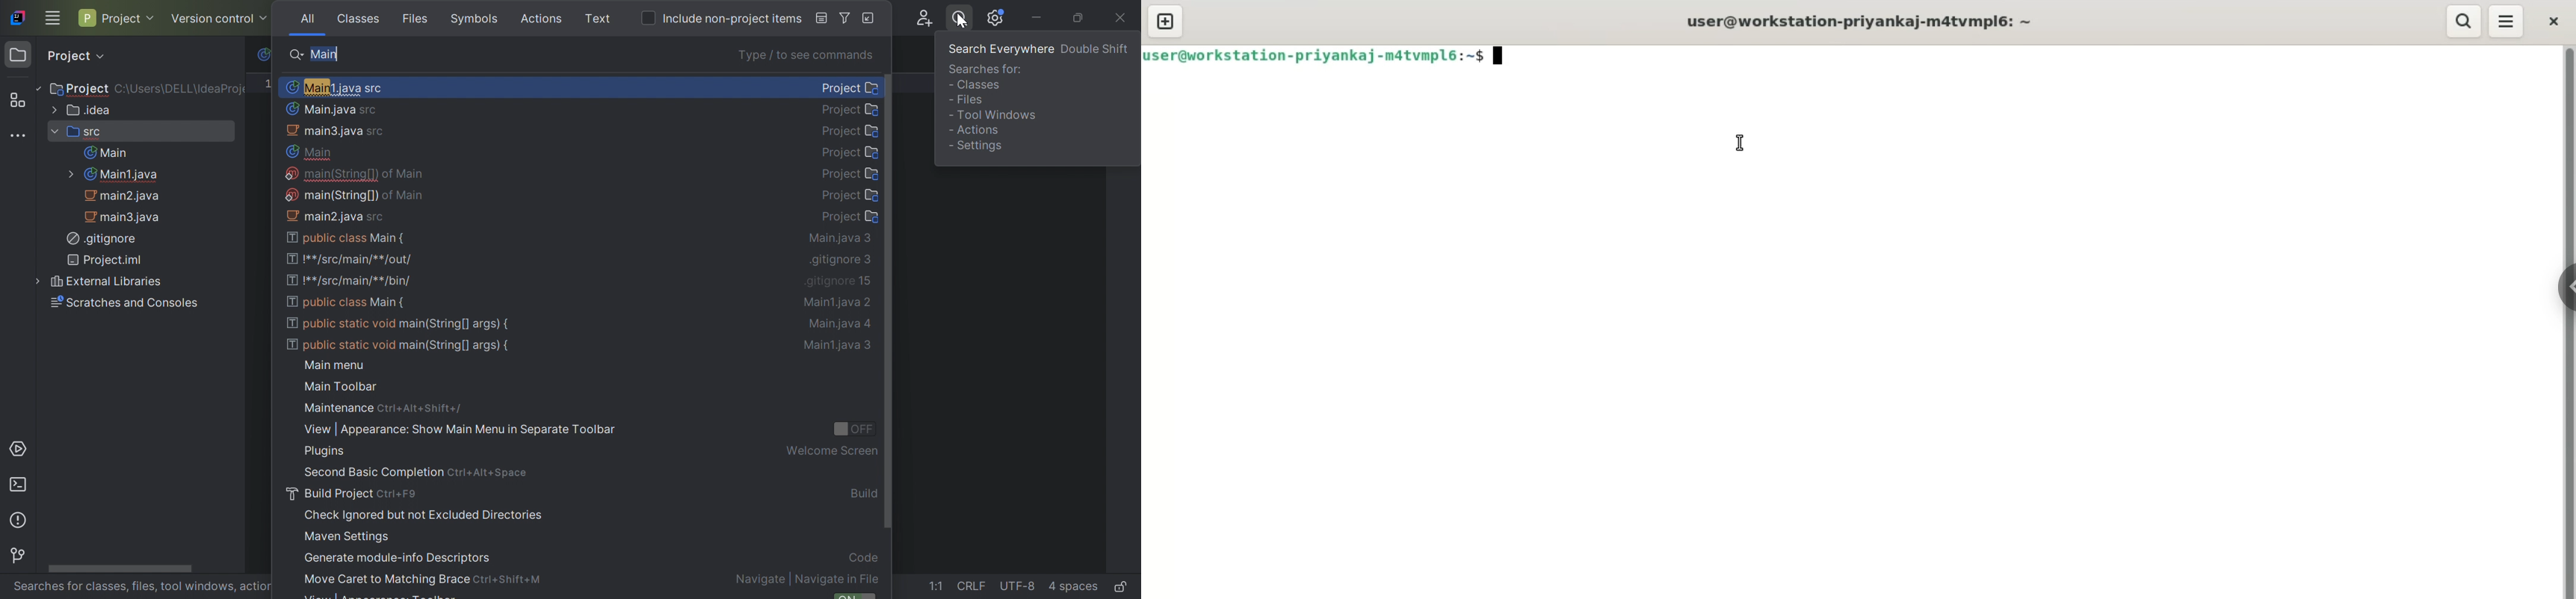  What do you see at coordinates (843, 326) in the screenshot?
I see `Main.java4` at bounding box center [843, 326].